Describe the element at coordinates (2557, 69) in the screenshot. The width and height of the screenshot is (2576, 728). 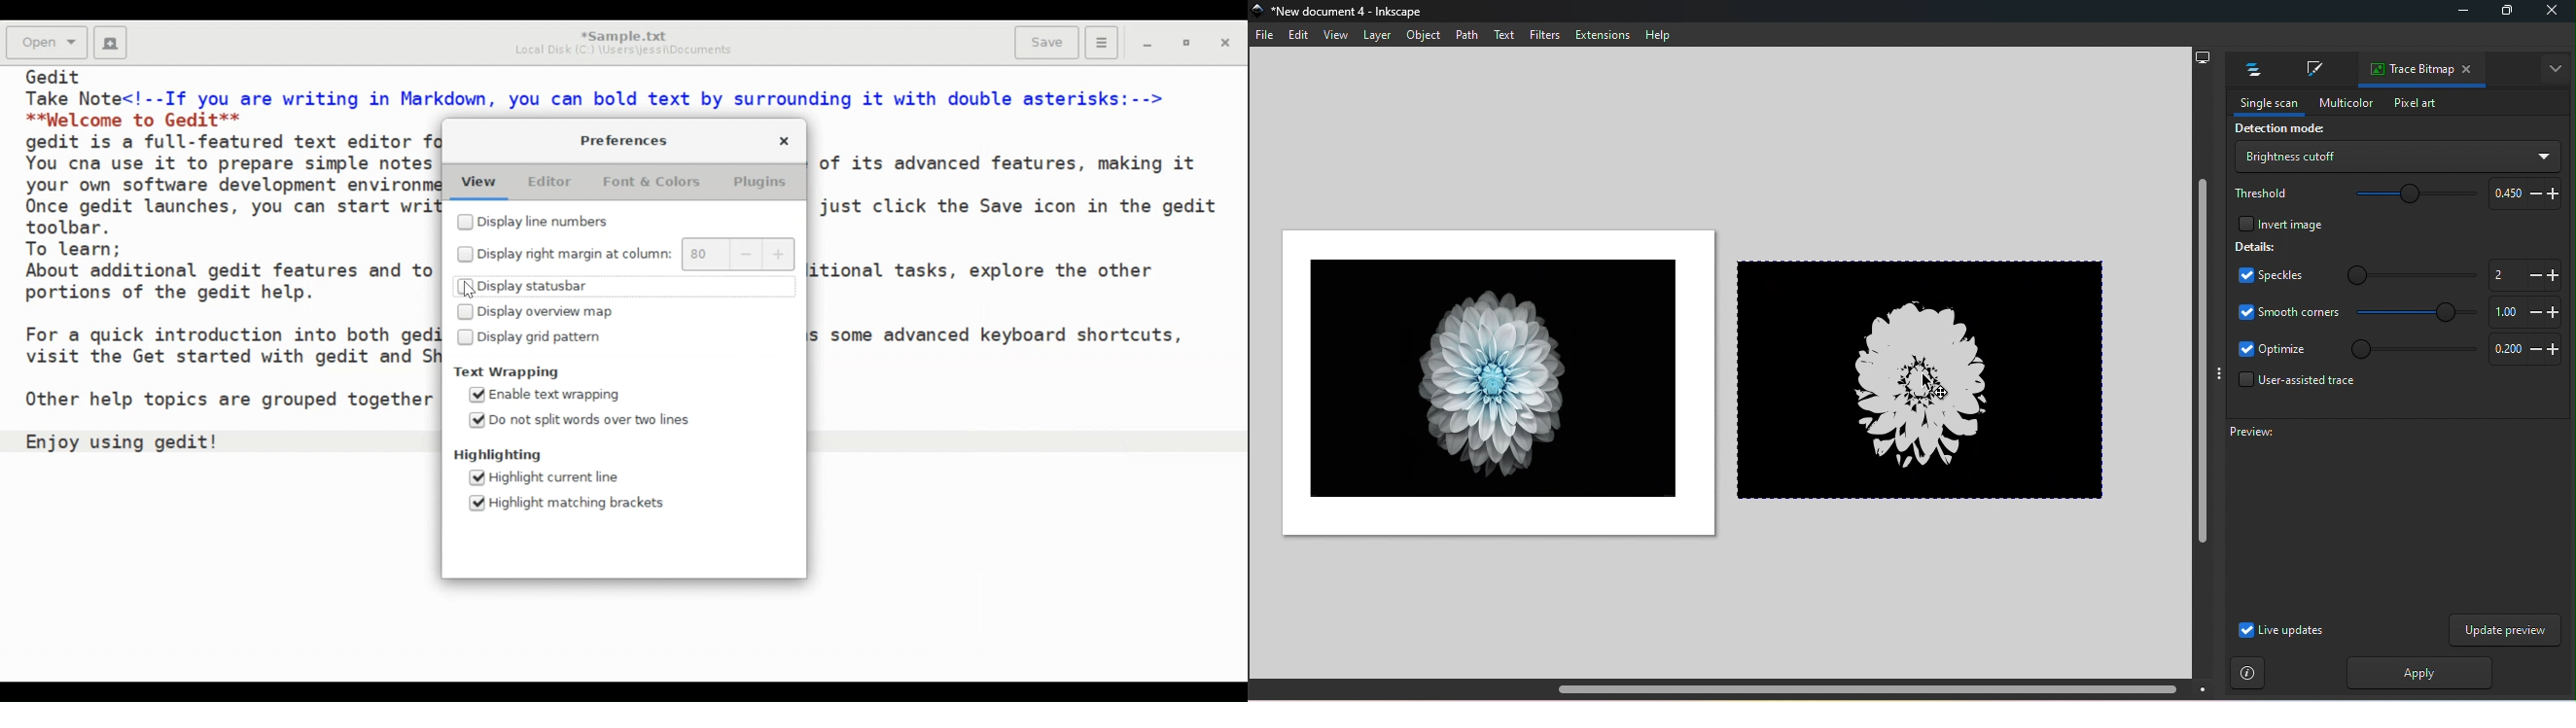
I see `Toggle display options` at that location.